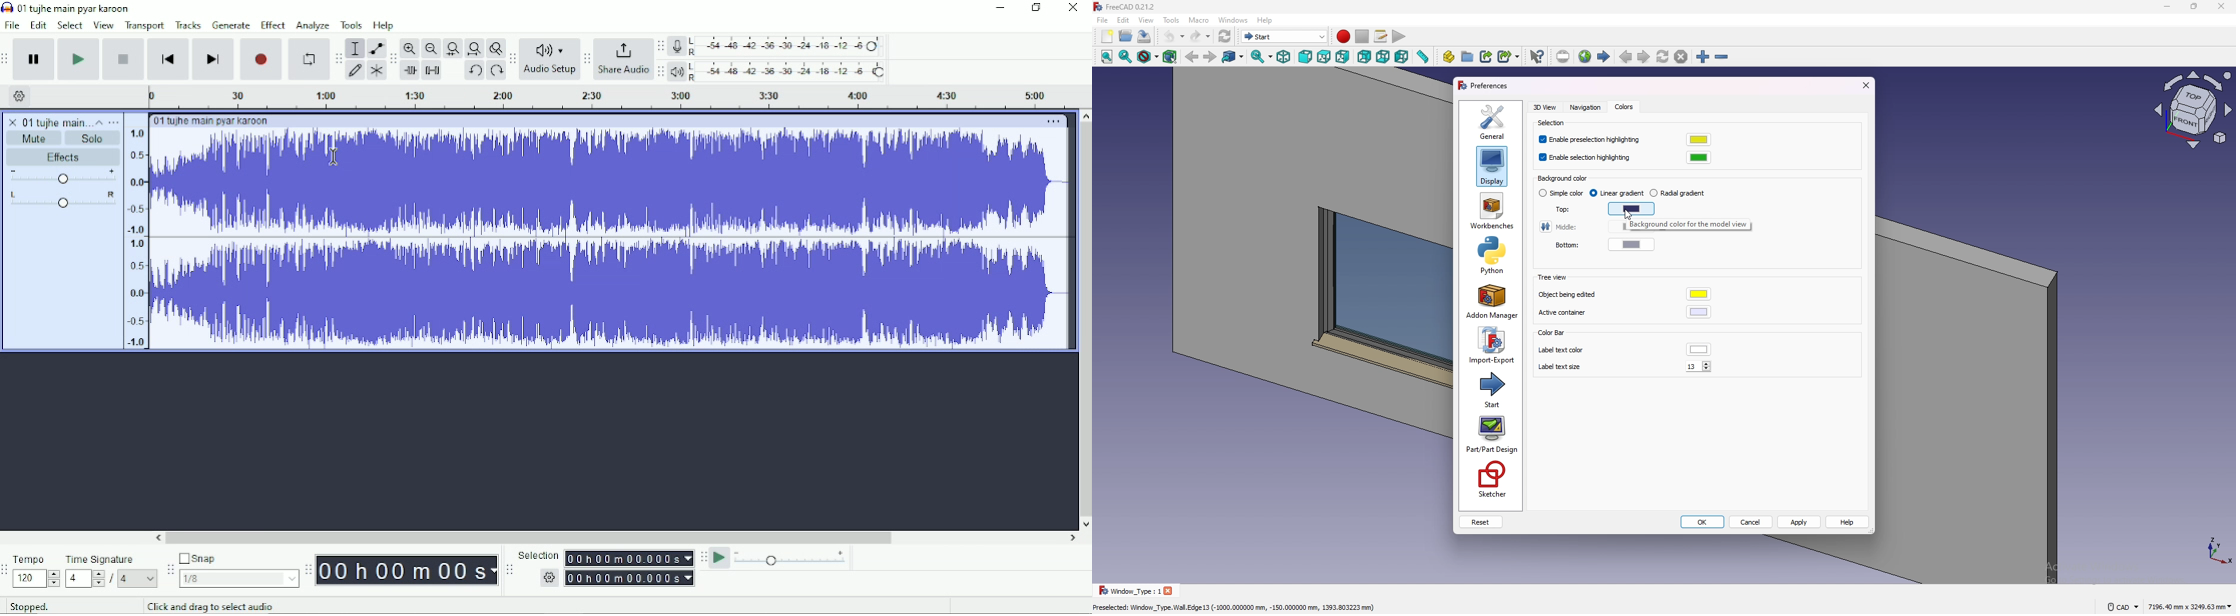 The image size is (2240, 616). I want to click on Minimize, so click(1001, 8).